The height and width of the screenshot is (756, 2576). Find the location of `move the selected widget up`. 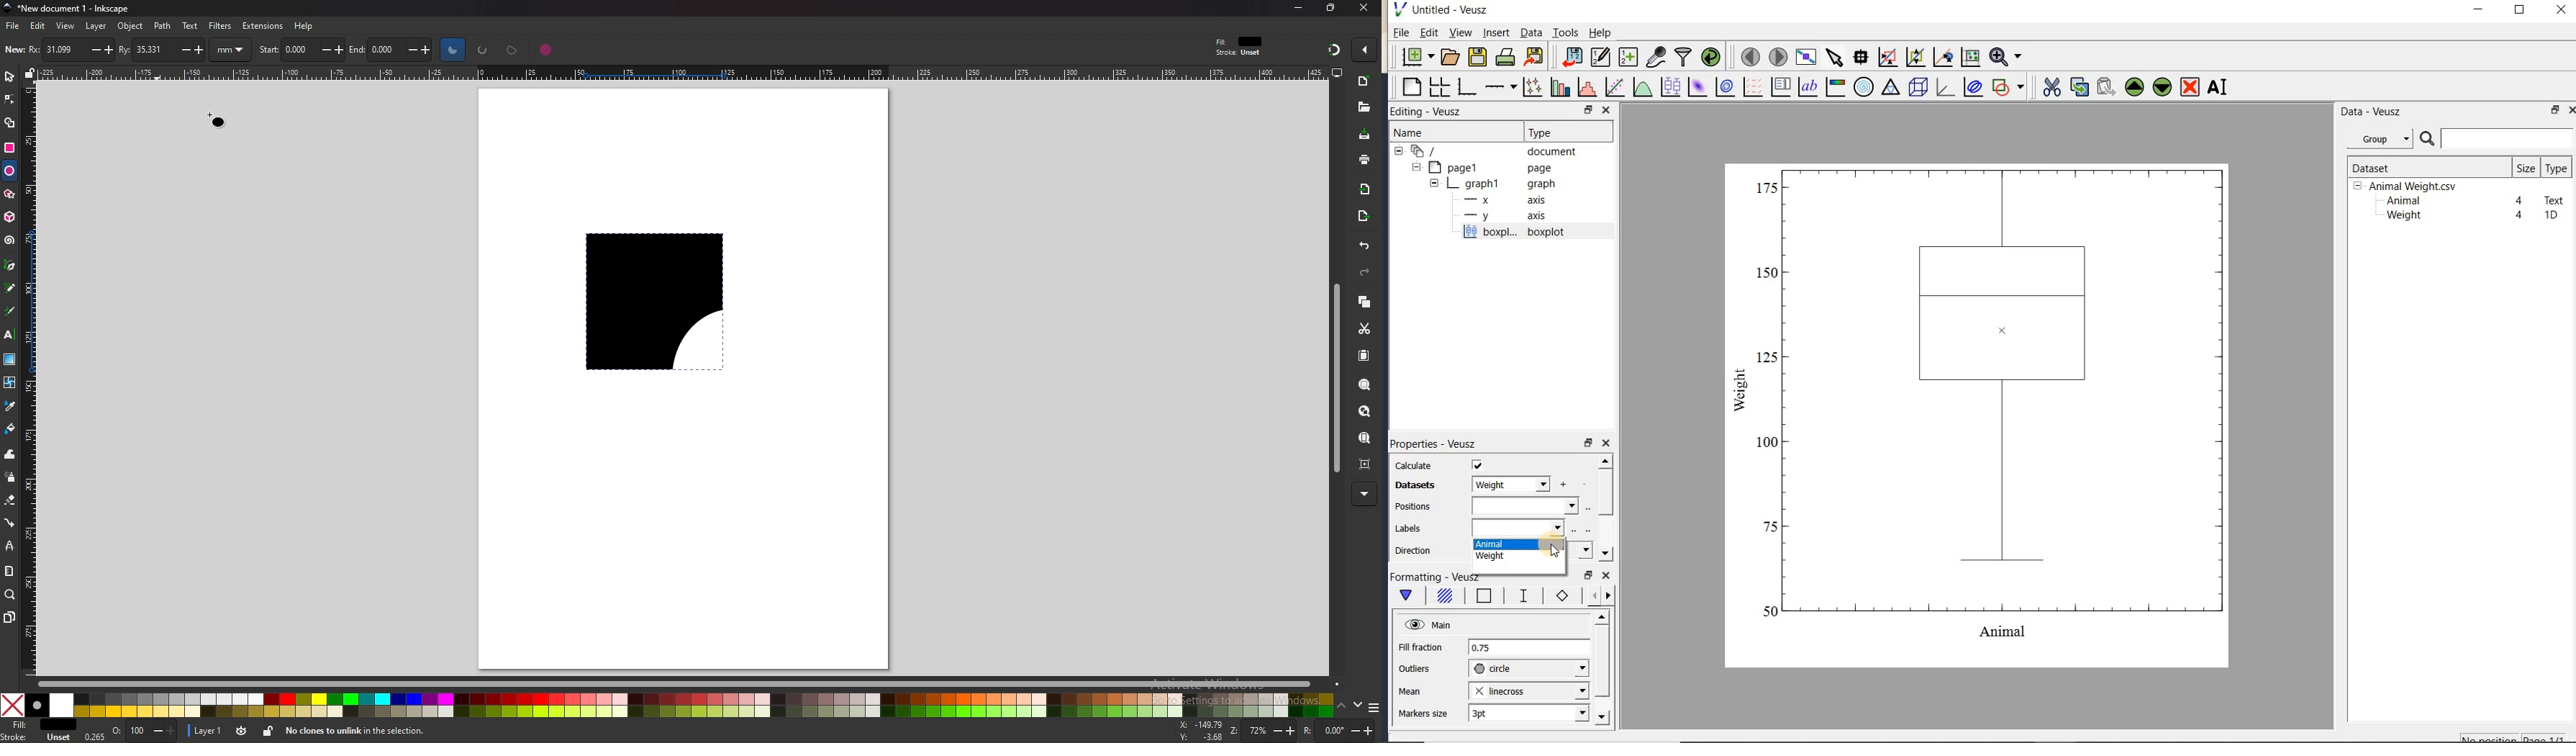

move the selected widget up is located at coordinates (2135, 88).